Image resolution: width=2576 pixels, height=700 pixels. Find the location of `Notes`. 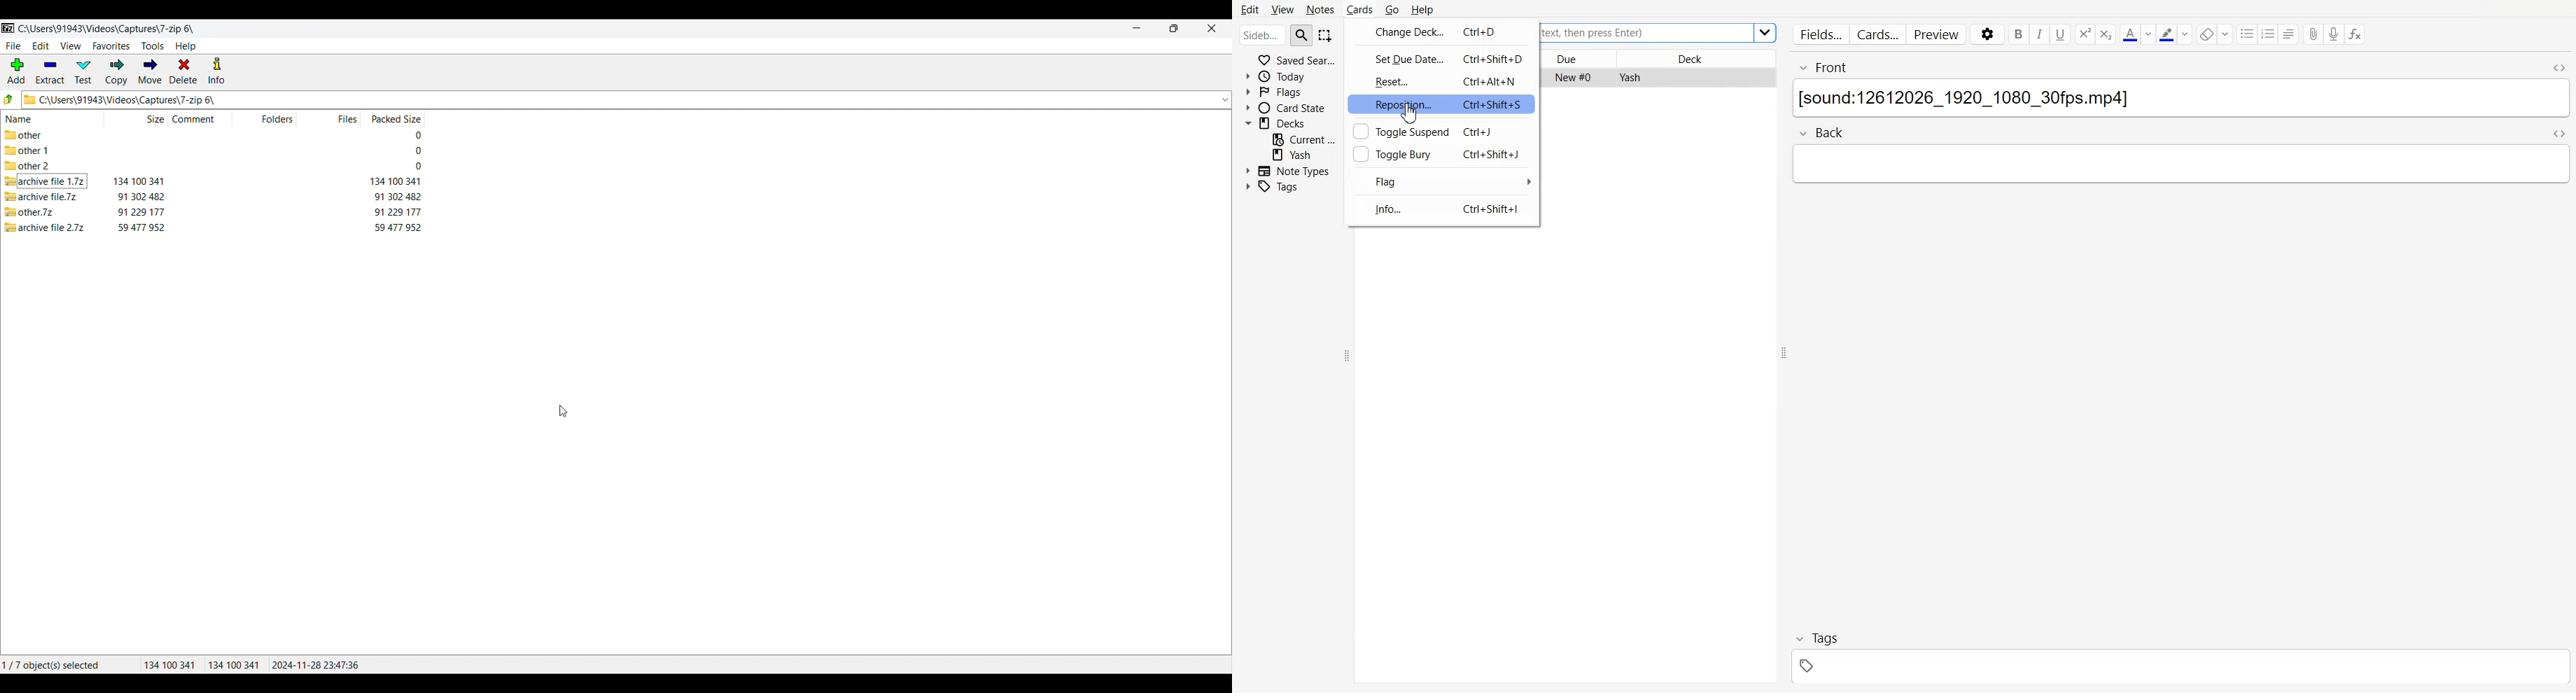

Notes is located at coordinates (1320, 9).